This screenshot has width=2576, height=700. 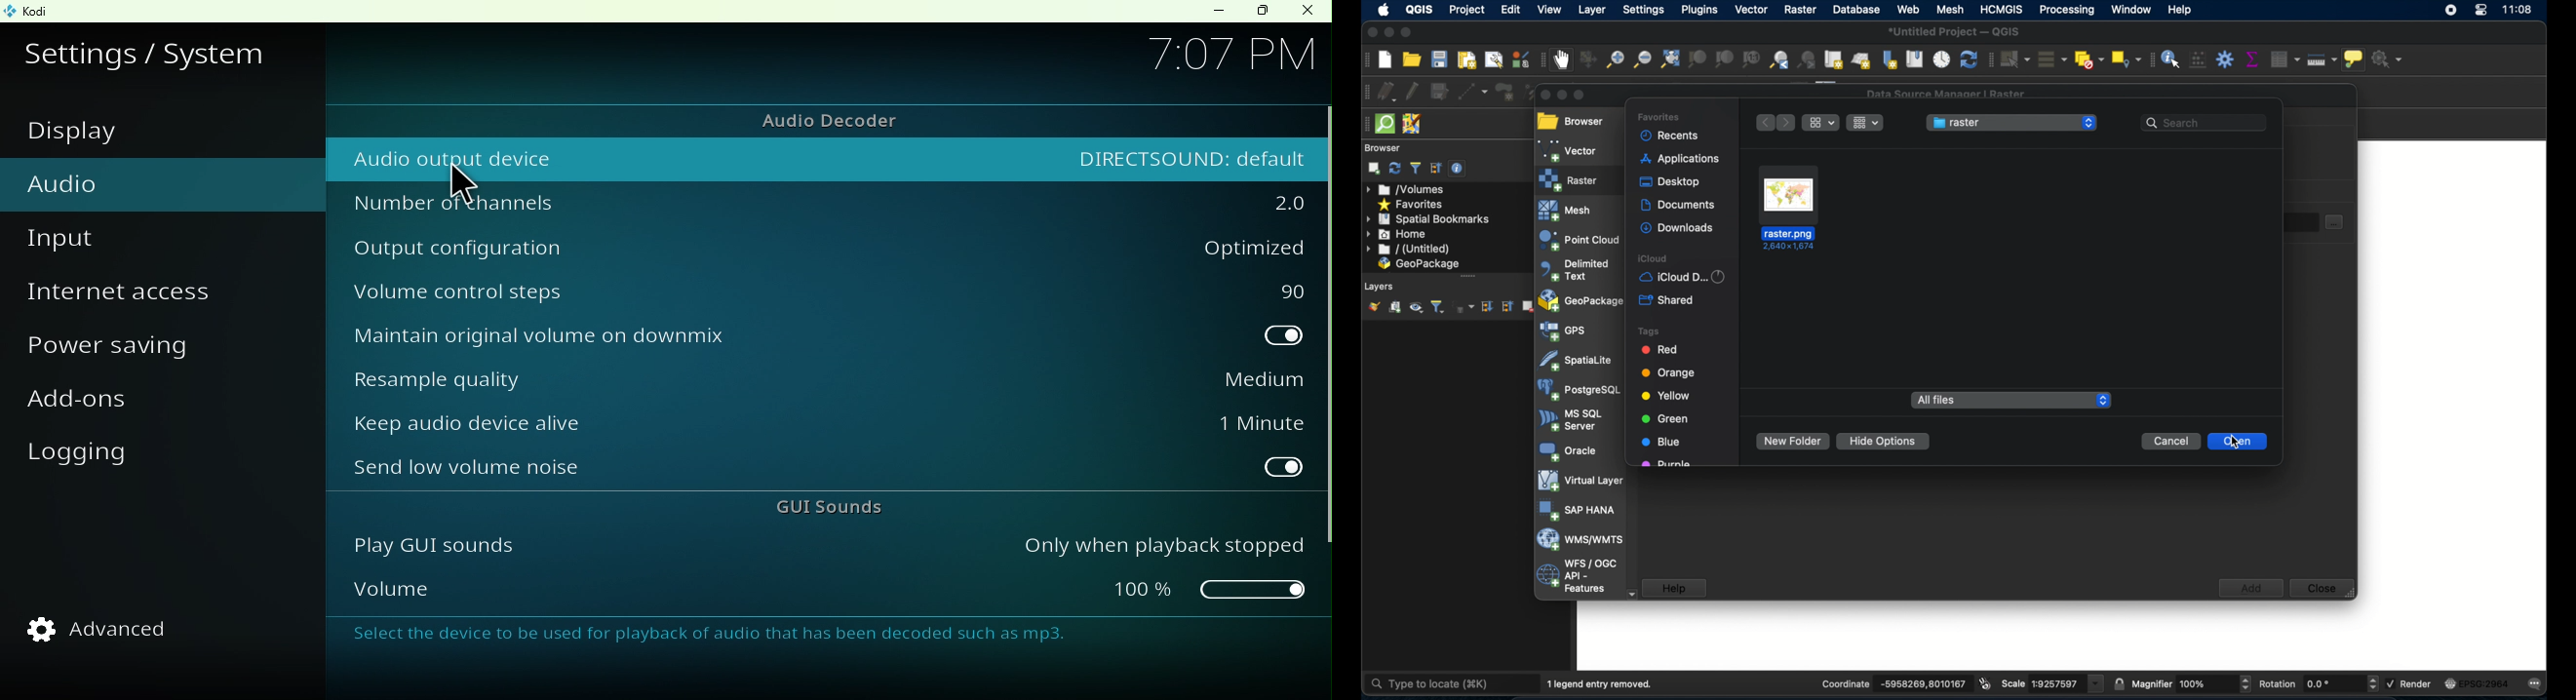 What do you see at coordinates (1369, 33) in the screenshot?
I see `close` at bounding box center [1369, 33].